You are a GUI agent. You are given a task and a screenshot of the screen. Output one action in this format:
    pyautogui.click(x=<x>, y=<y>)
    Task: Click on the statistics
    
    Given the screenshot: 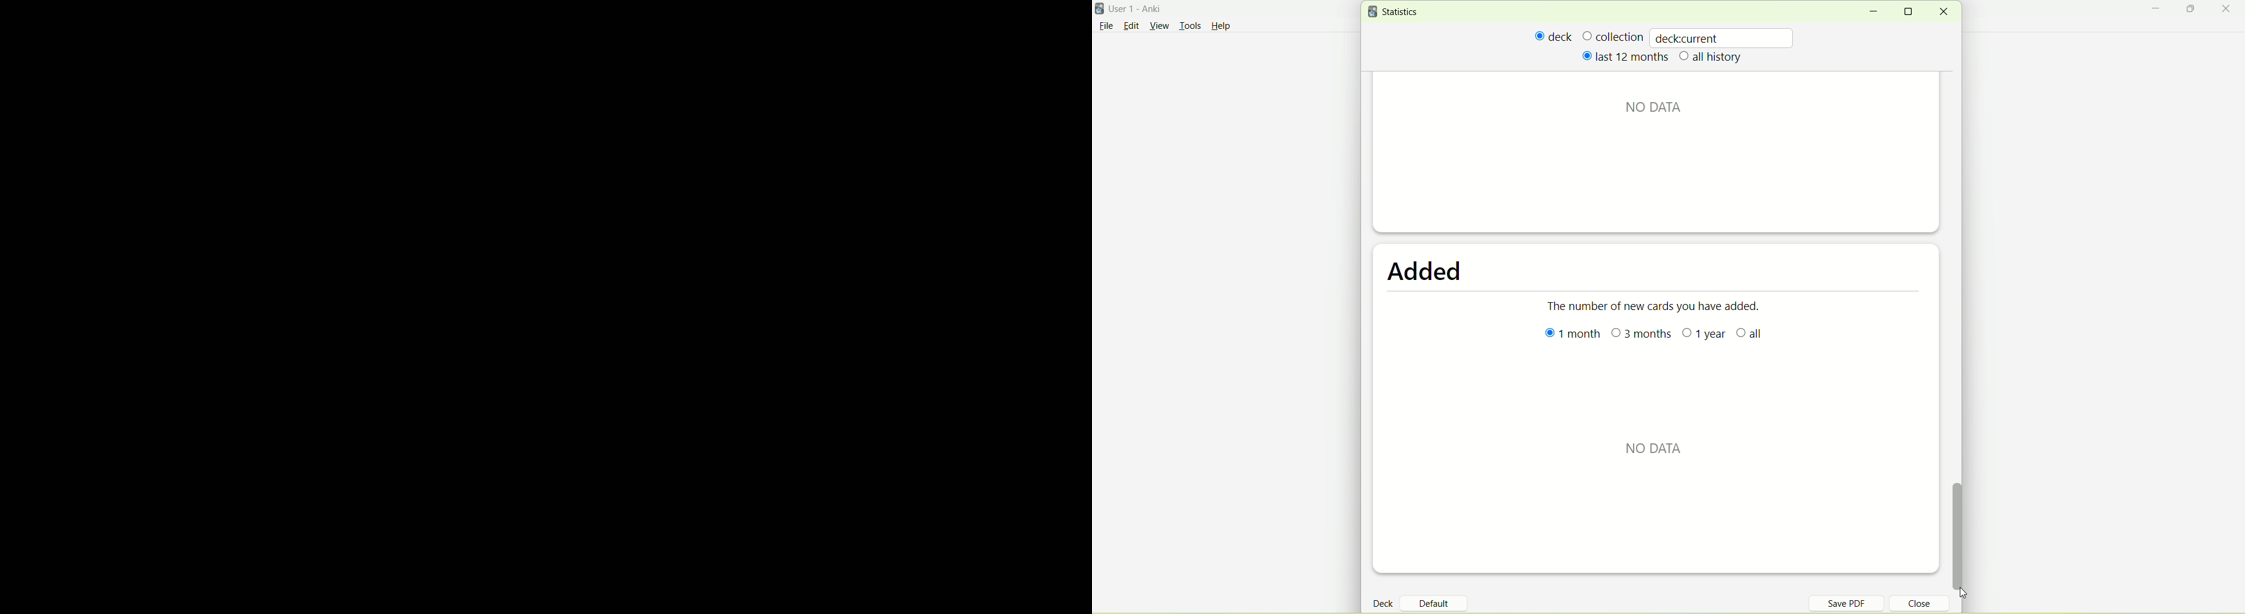 What is the action you would take?
    pyautogui.click(x=1396, y=12)
    